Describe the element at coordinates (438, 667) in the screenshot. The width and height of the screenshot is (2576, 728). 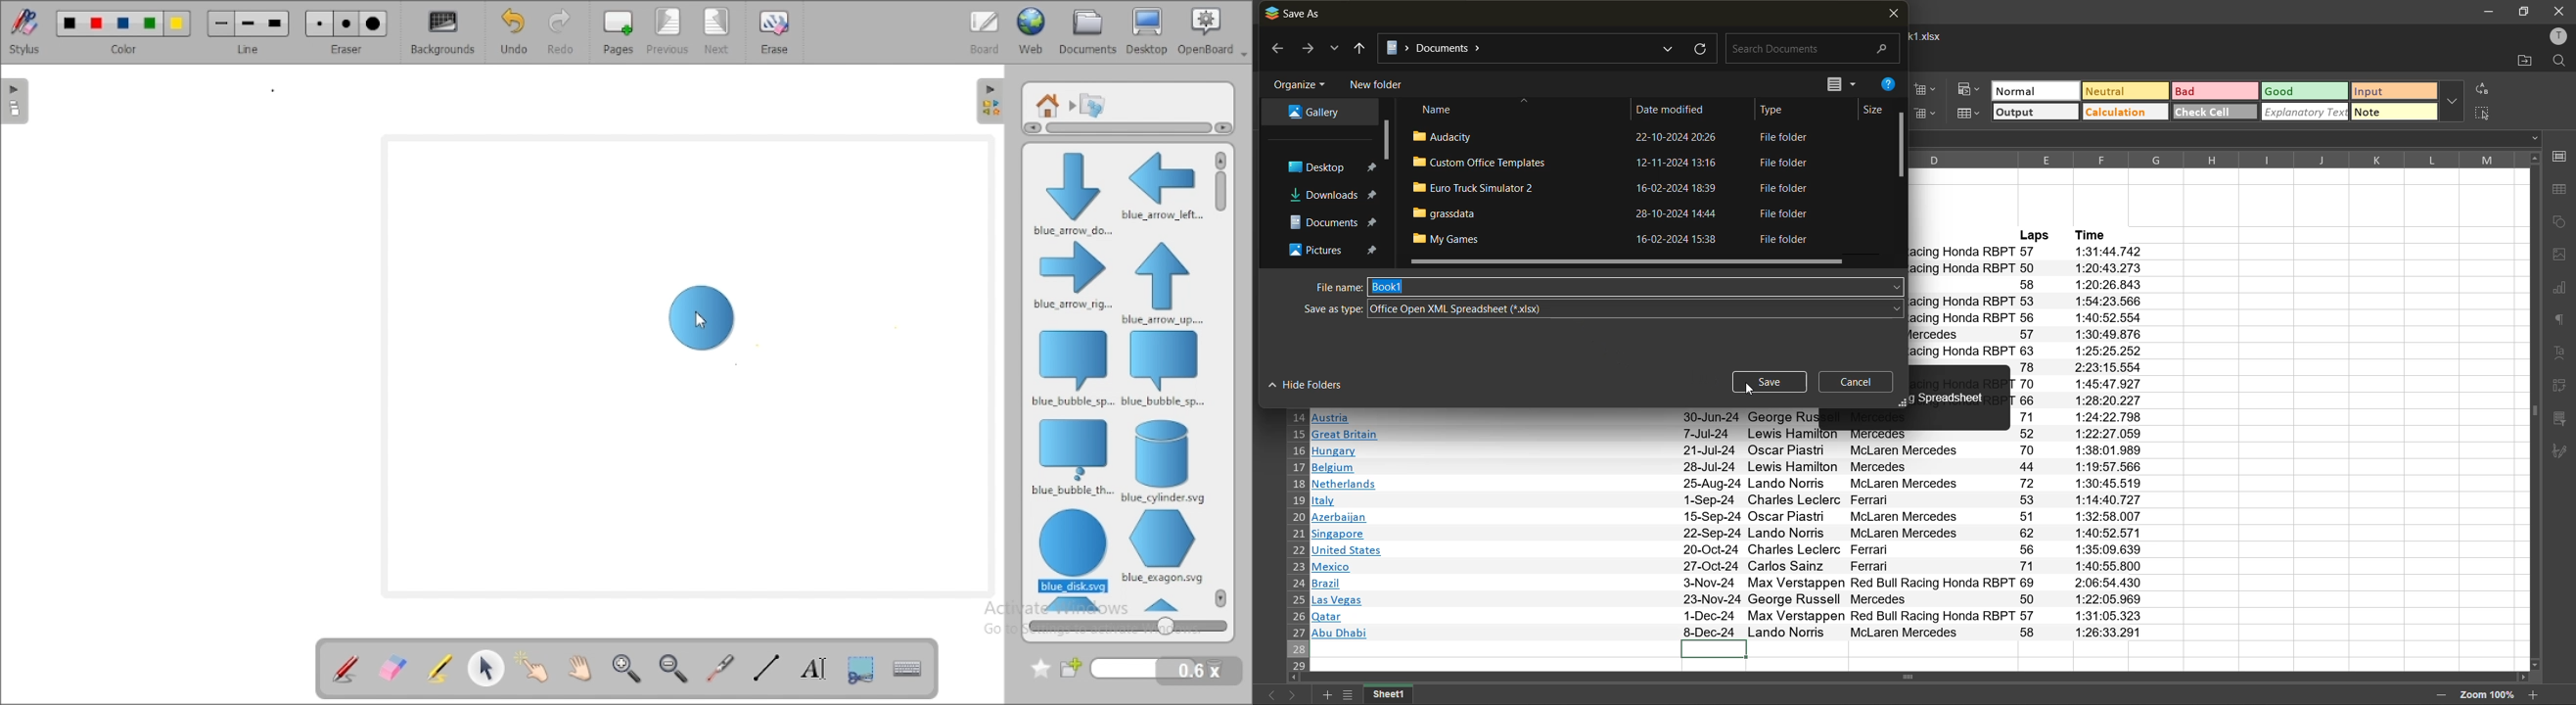
I see `highlight` at that location.